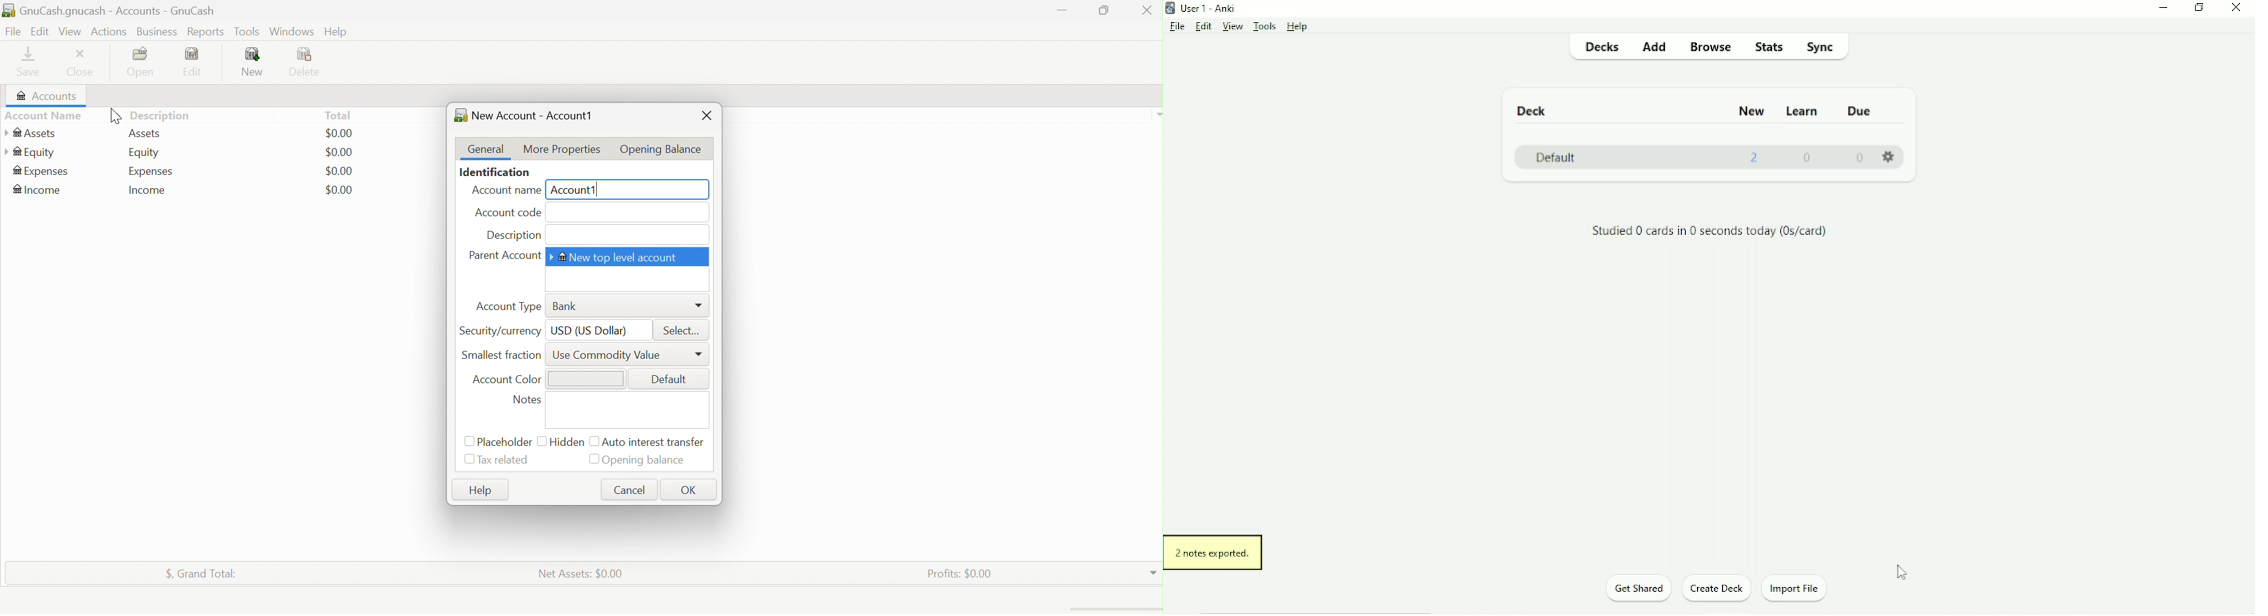 This screenshot has height=616, width=2268. What do you see at coordinates (1891, 164) in the screenshot?
I see `Settings` at bounding box center [1891, 164].